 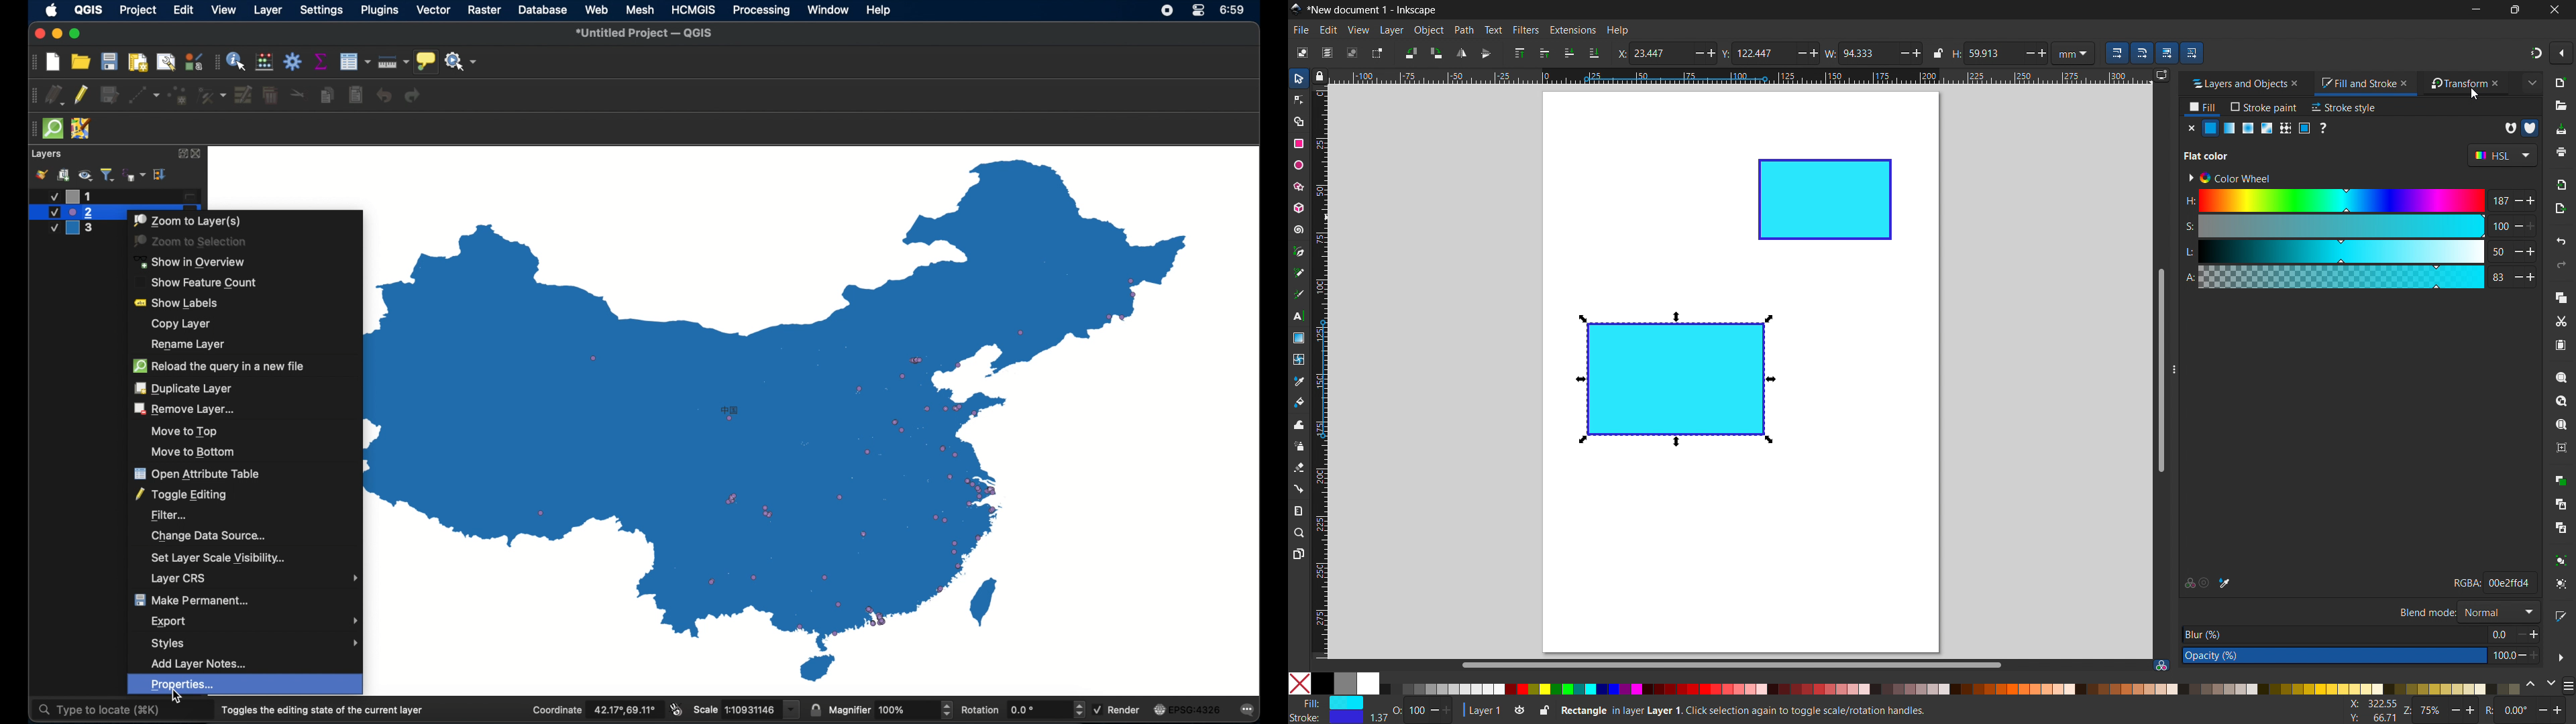 What do you see at coordinates (109, 95) in the screenshot?
I see `save edits` at bounding box center [109, 95].